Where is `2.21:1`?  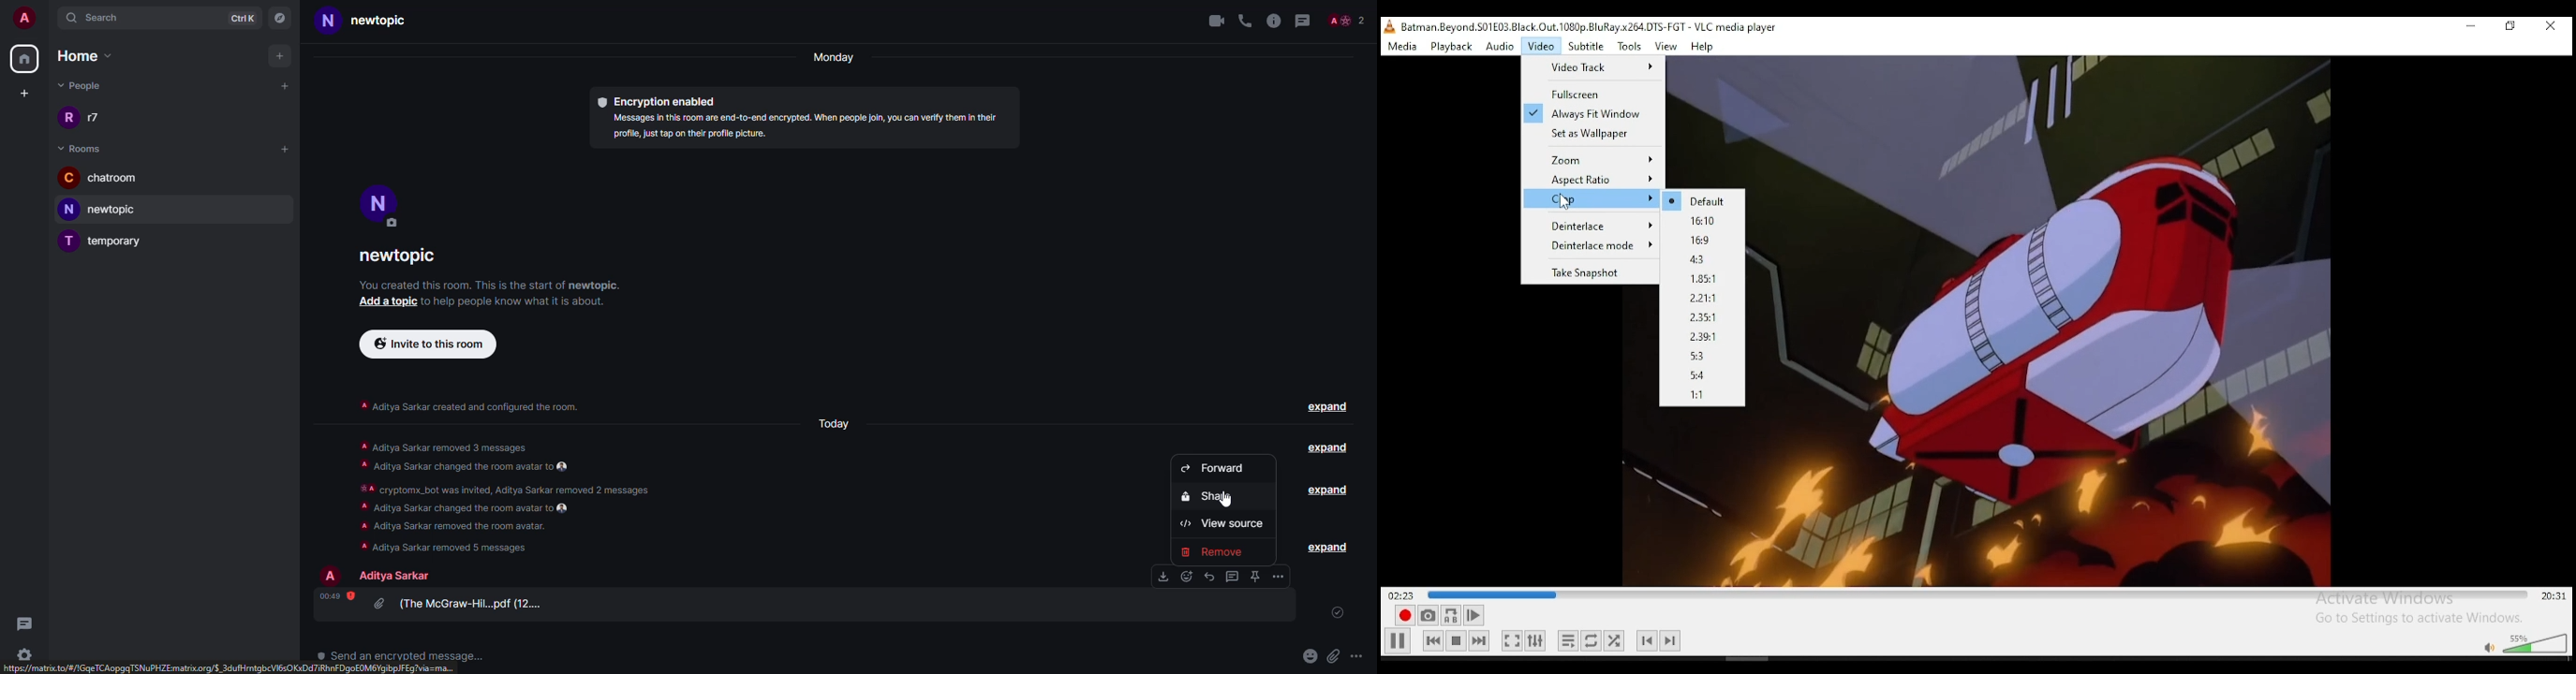 2.21:1 is located at coordinates (1702, 297).